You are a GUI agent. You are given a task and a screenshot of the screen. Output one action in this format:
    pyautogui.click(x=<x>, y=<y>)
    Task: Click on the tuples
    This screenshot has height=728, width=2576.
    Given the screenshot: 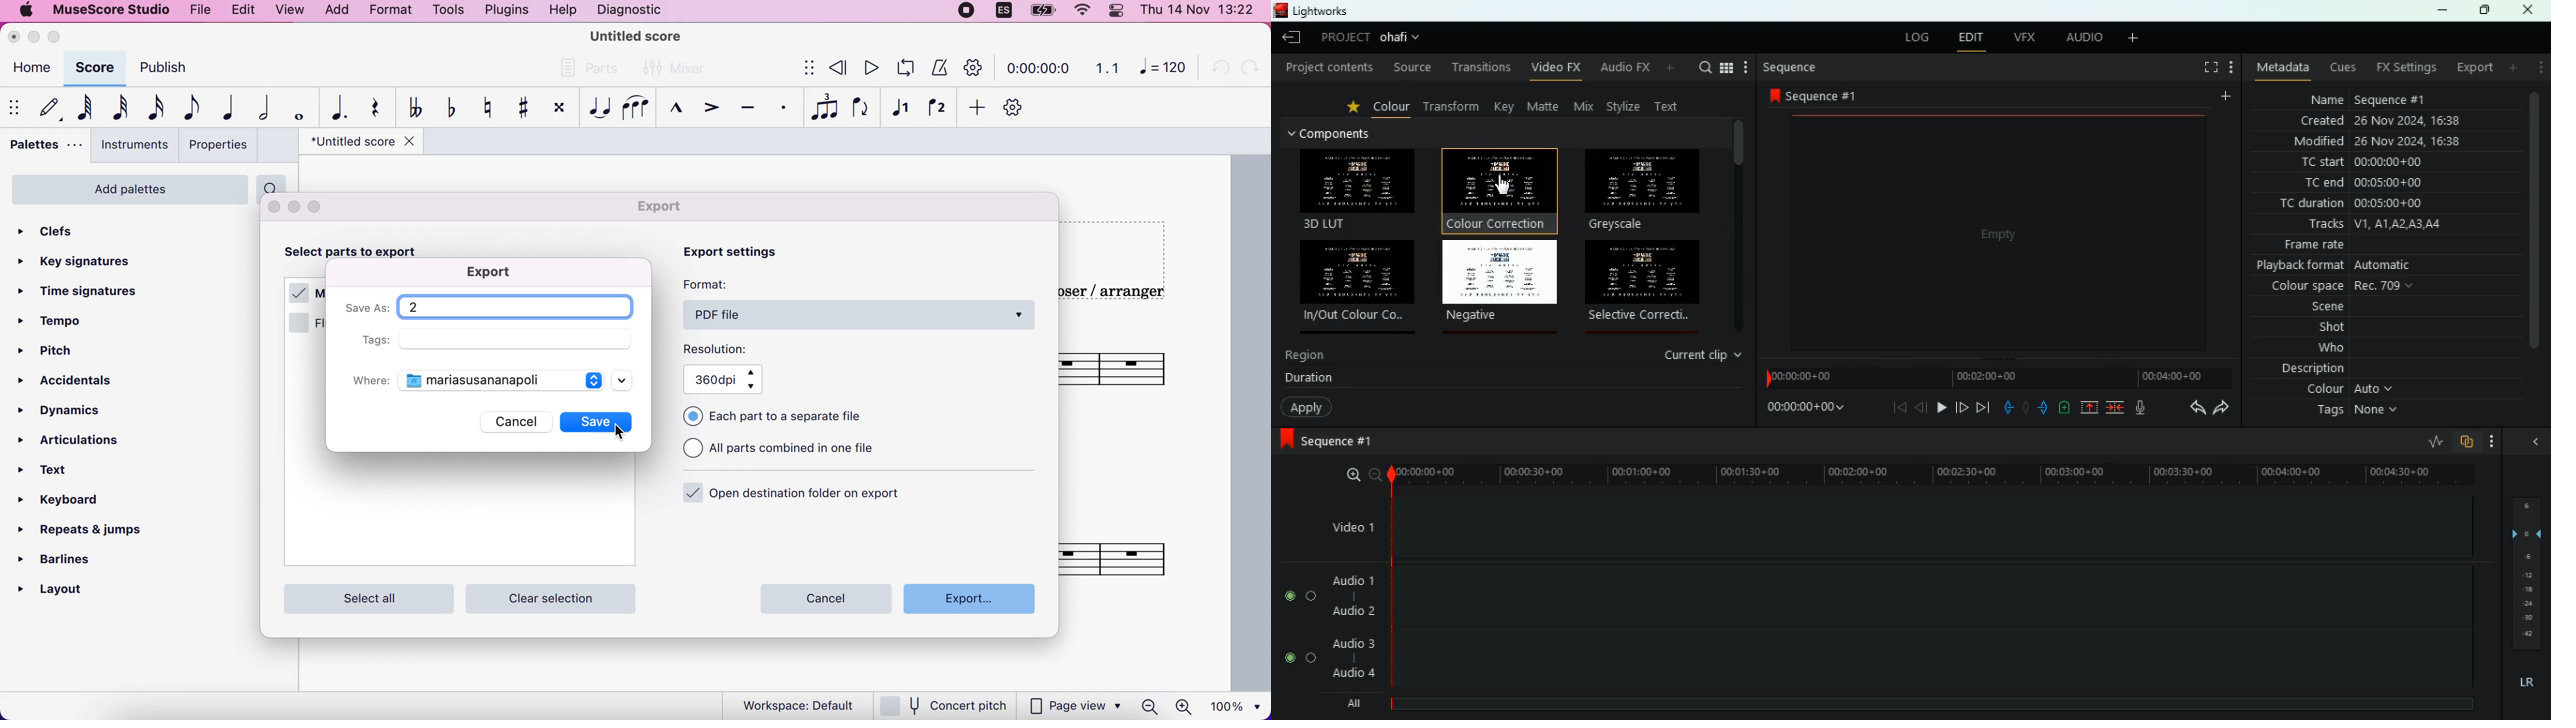 What is the action you would take?
    pyautogui.click(x=821, y=108)
    